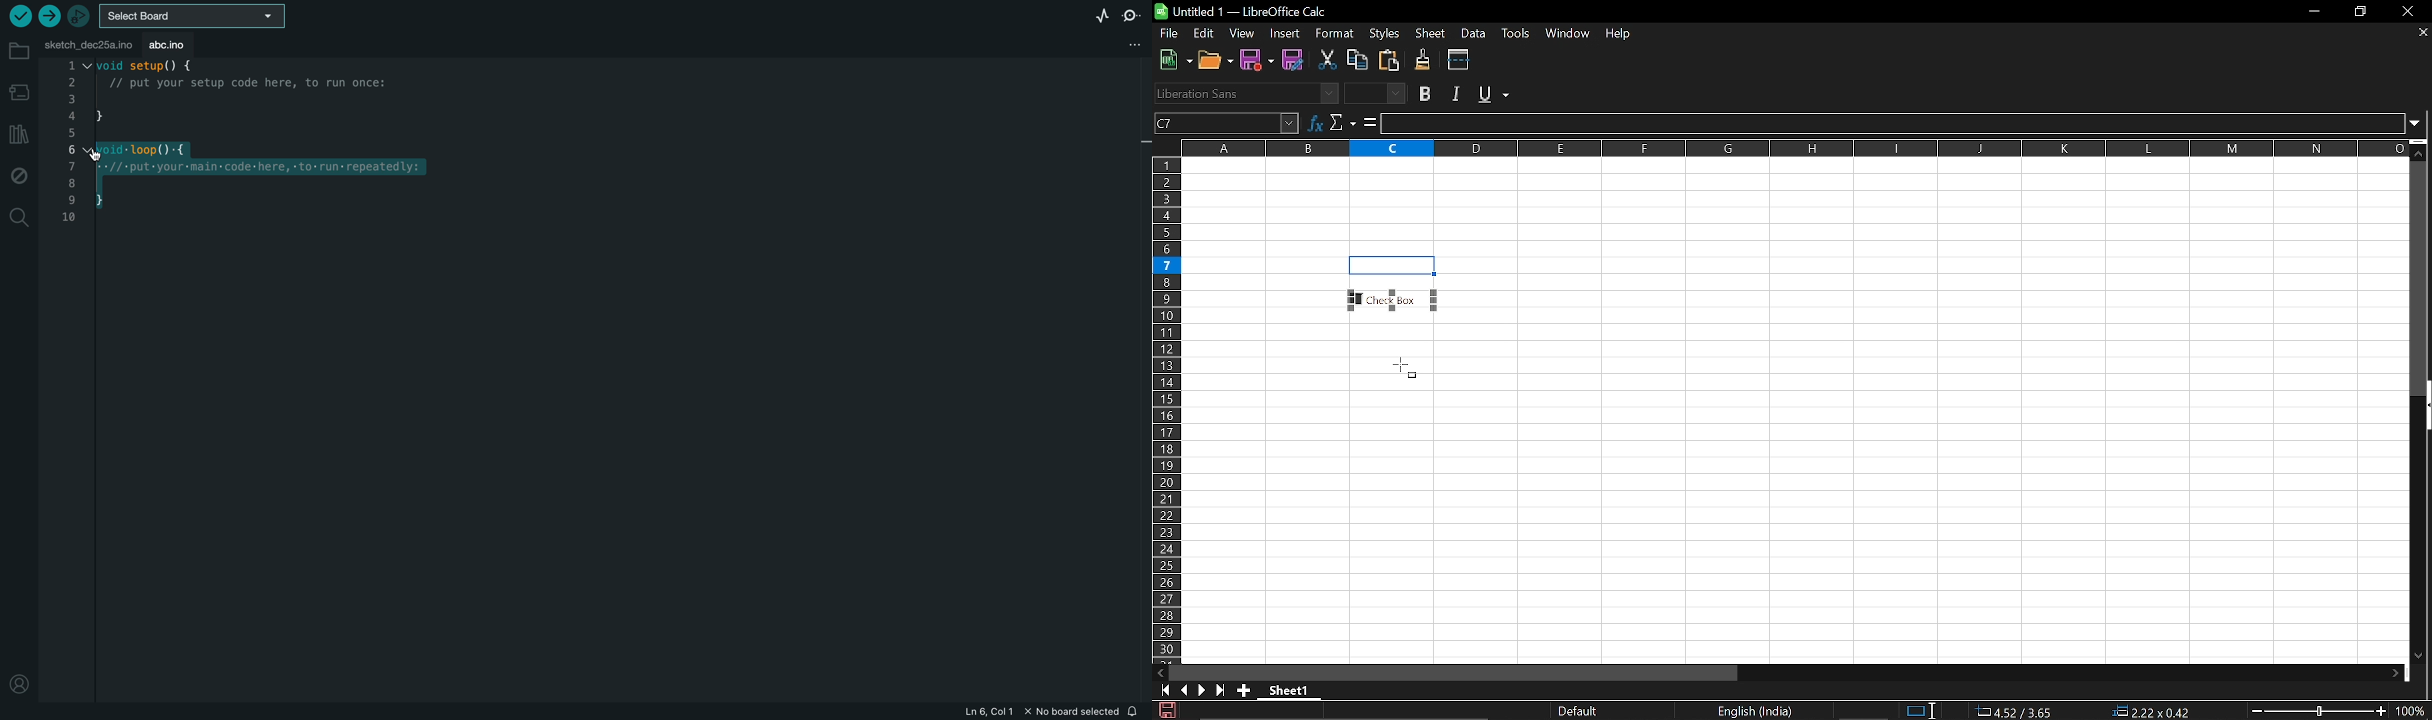 The width and height of the screenshot is (2436, 728). What do you see at coordinates (86, 44) in the screenshot?
I see `file  tab ` at bounding box center [86, 44].